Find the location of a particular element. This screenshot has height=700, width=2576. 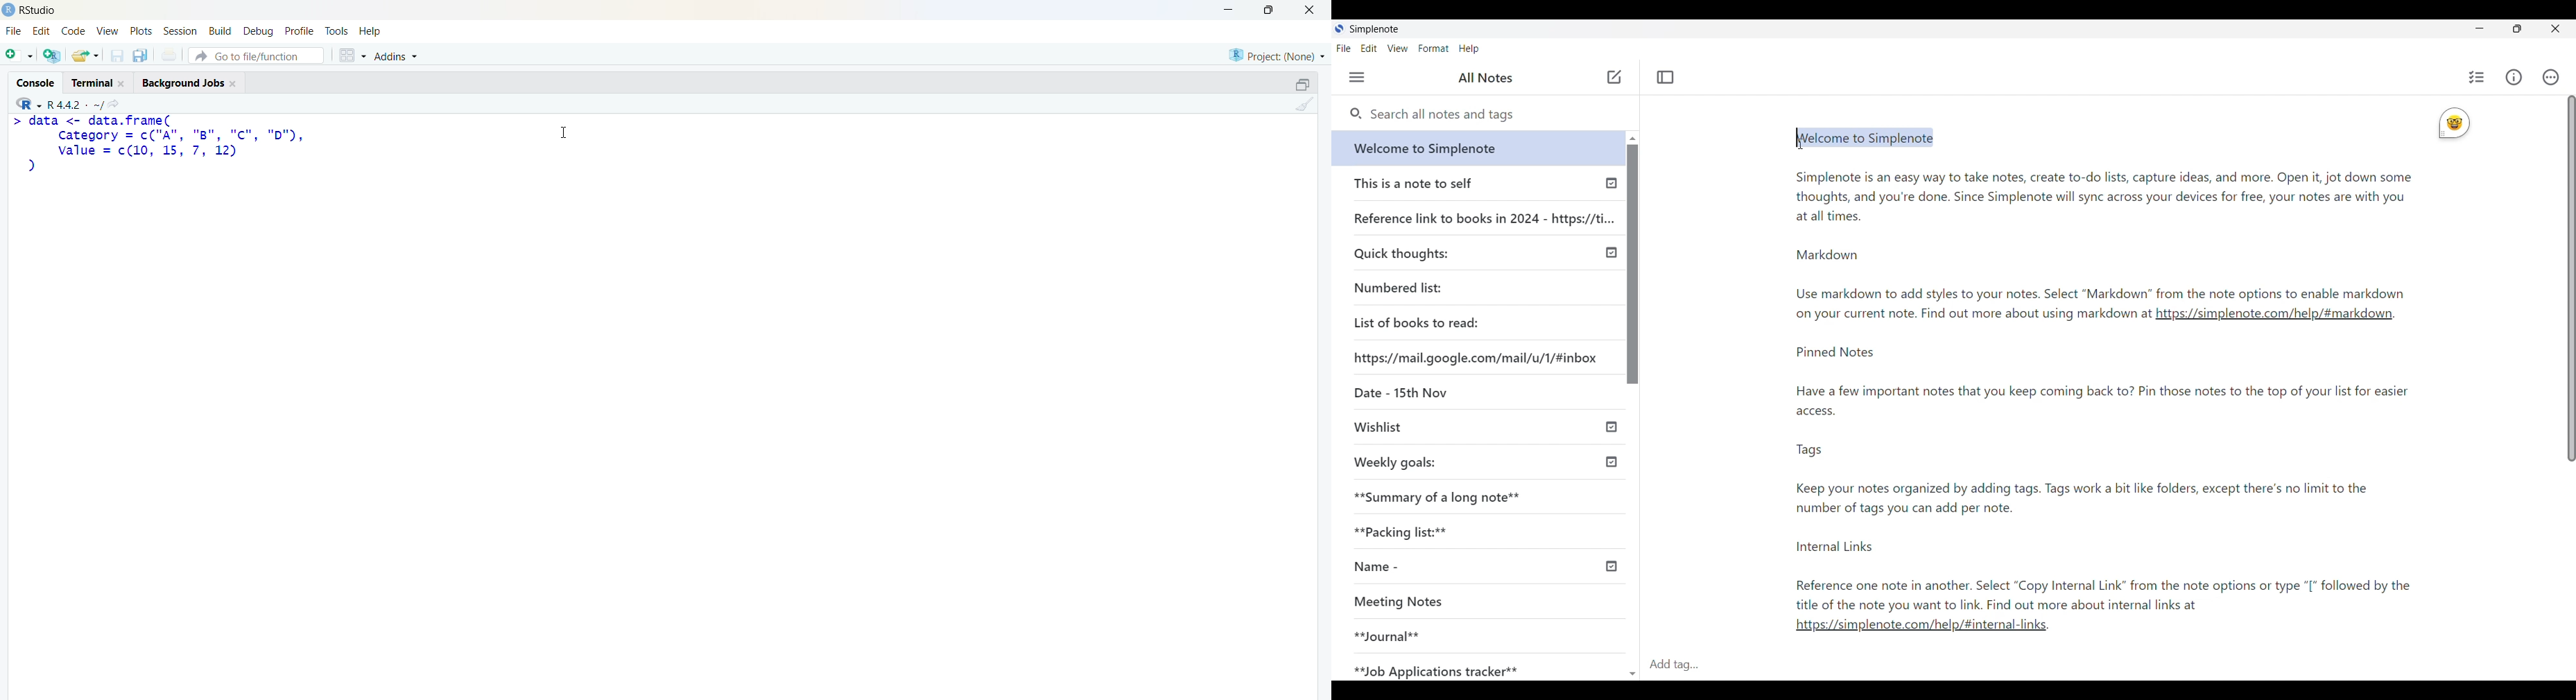

Insert checklist is located at coordinates (2477, 77).